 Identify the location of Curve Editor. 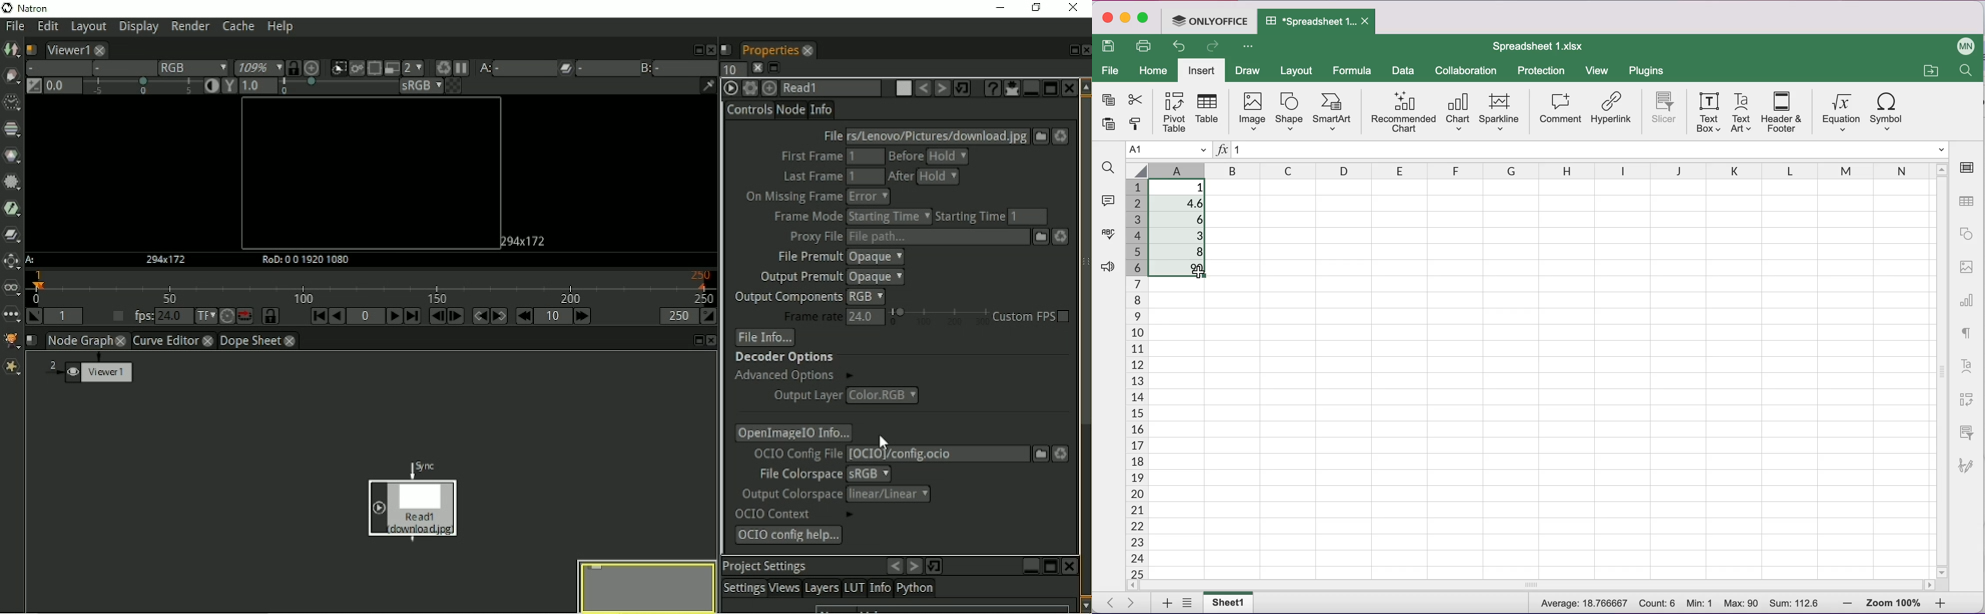
(173, 341).